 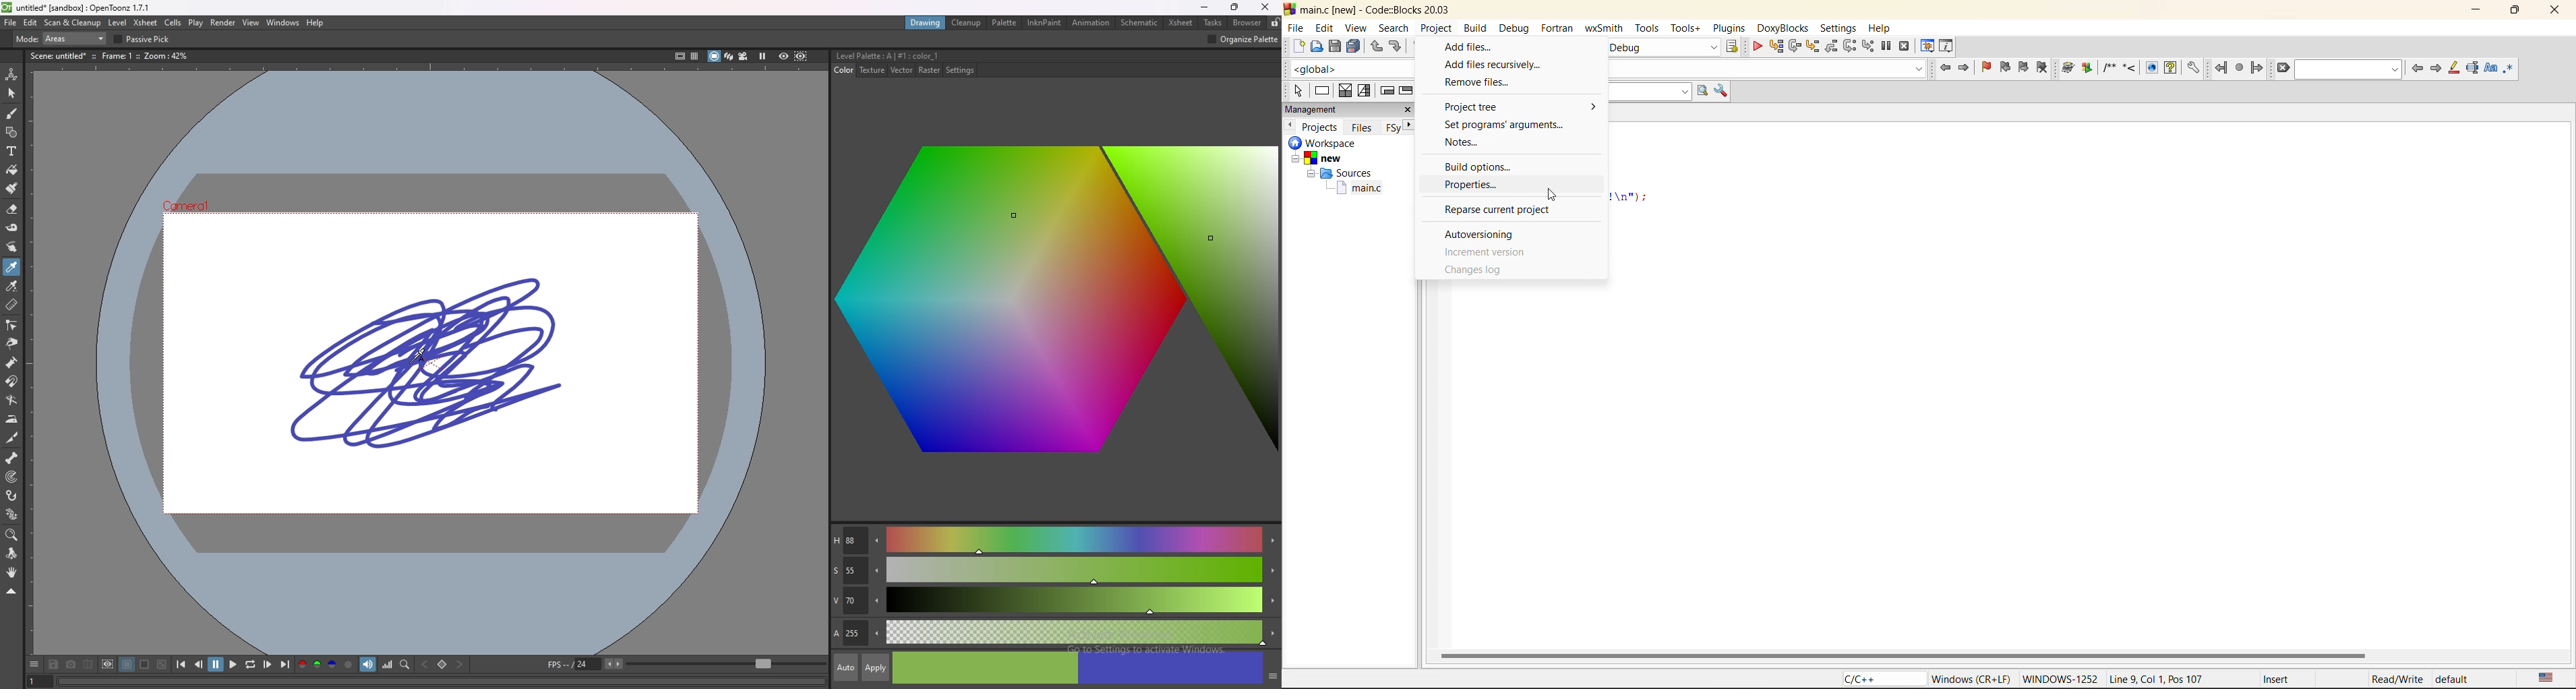 I want to click on minimize, so click(x=1204, y=6).